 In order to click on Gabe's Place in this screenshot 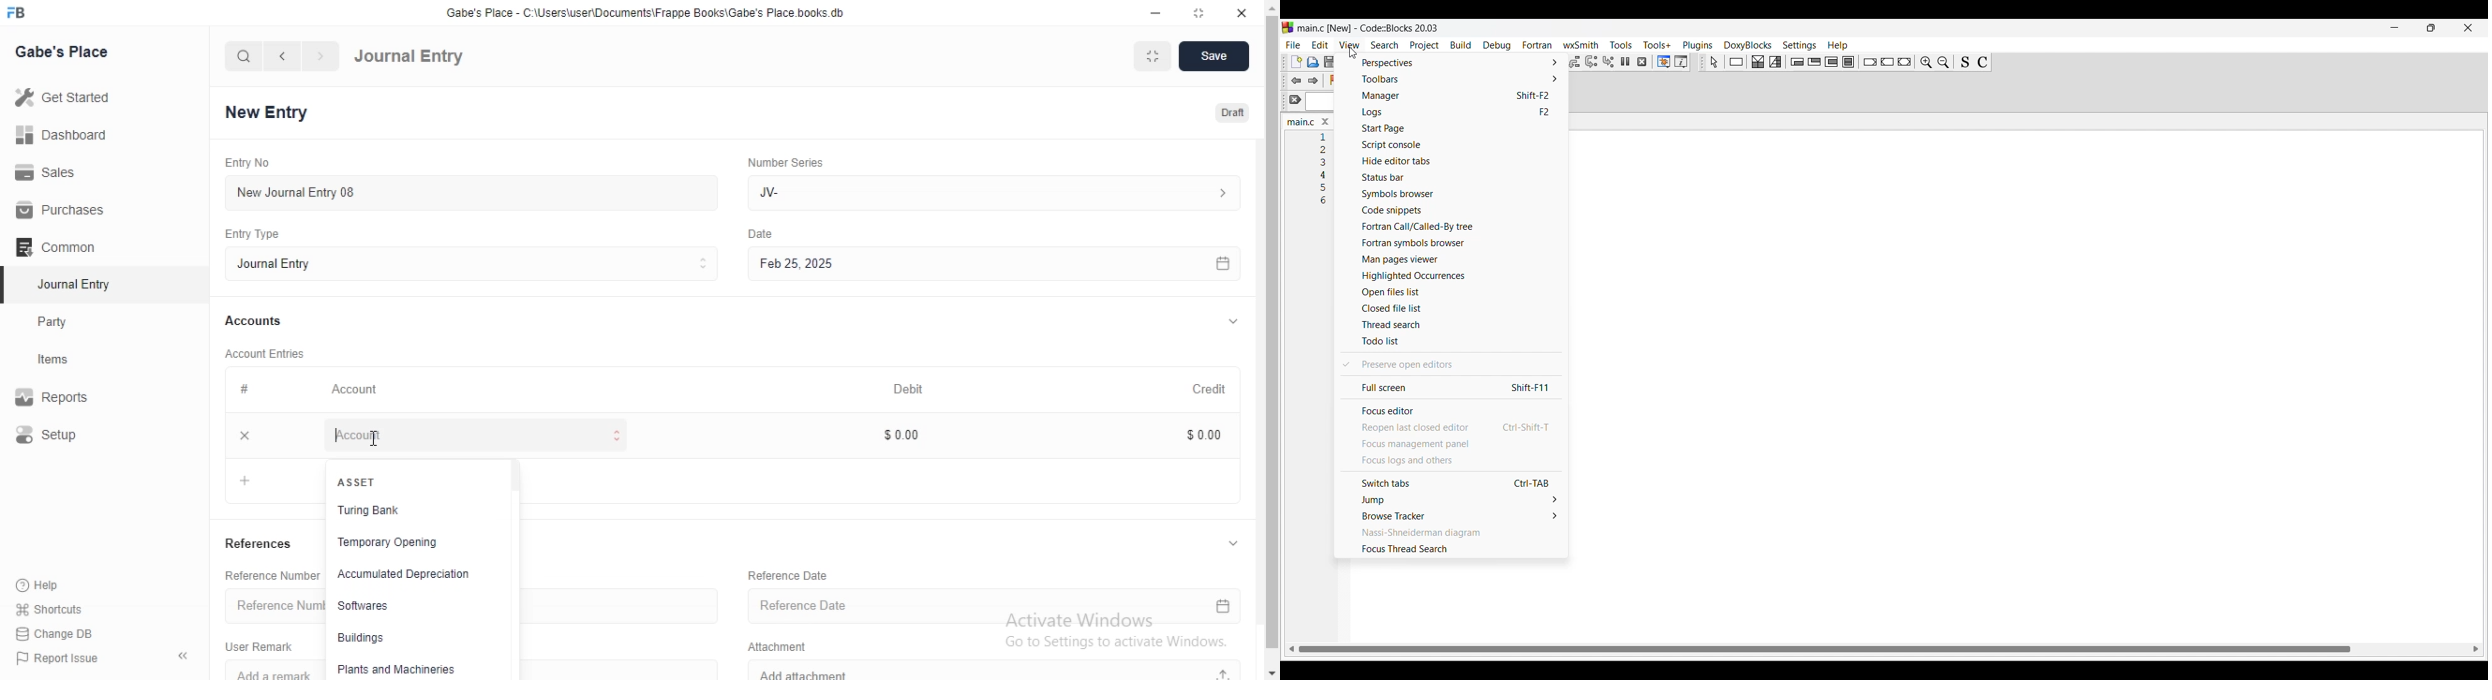, I will do `click(61, 52)`.